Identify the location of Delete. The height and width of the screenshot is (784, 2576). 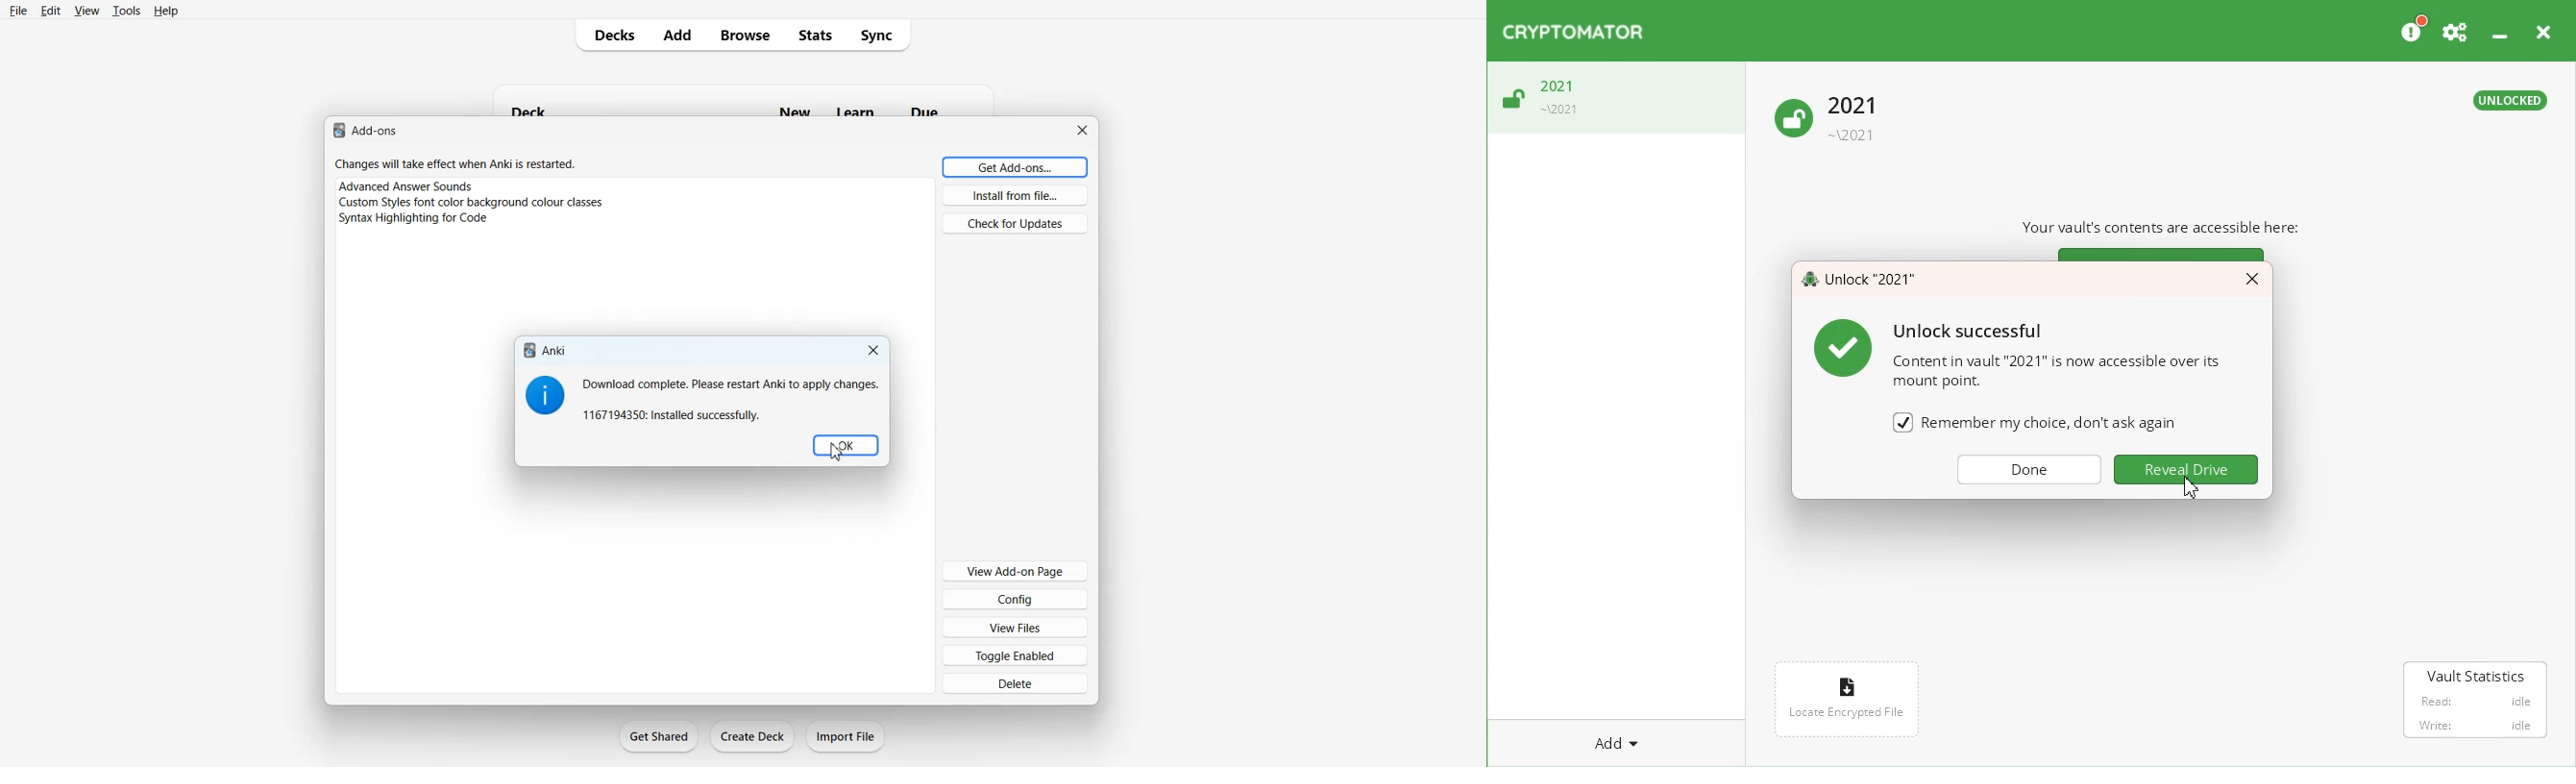
(1015, 683).